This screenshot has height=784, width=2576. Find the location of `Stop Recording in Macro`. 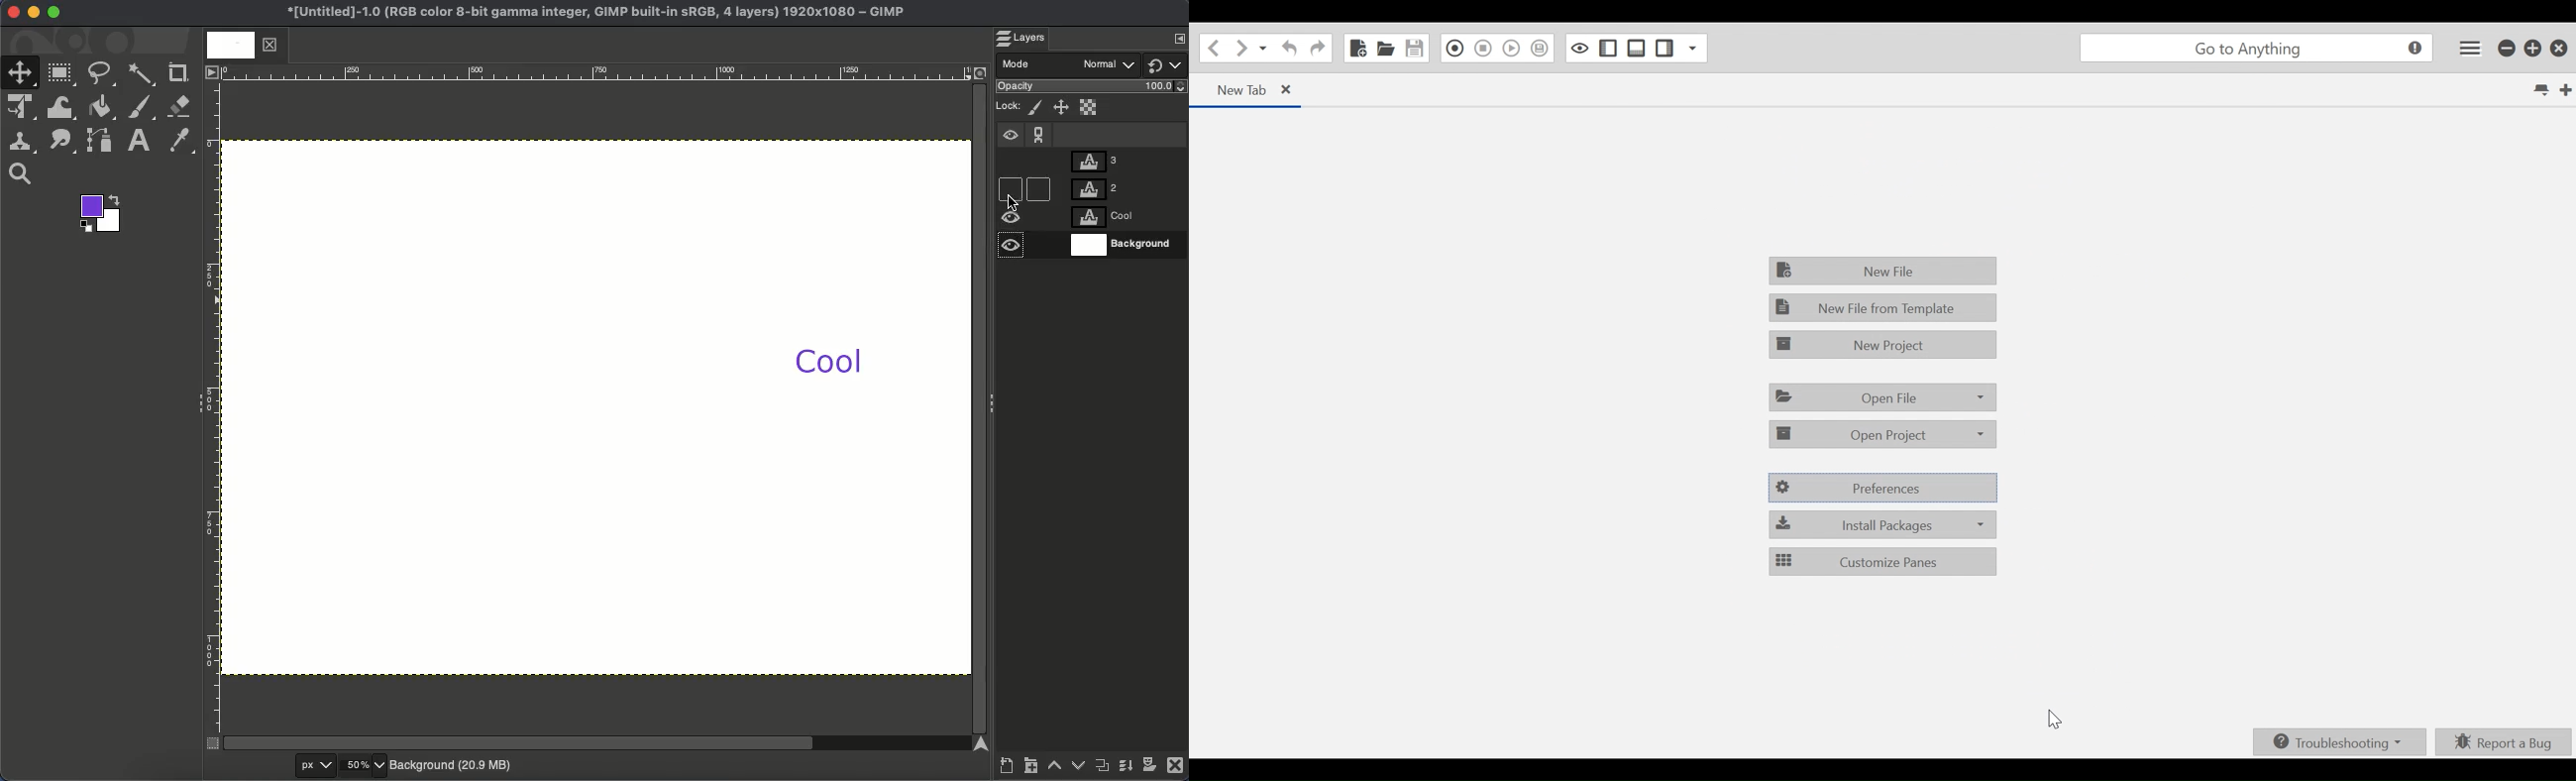

Stop Recording in Macro is located at coordinates (1540, 48).